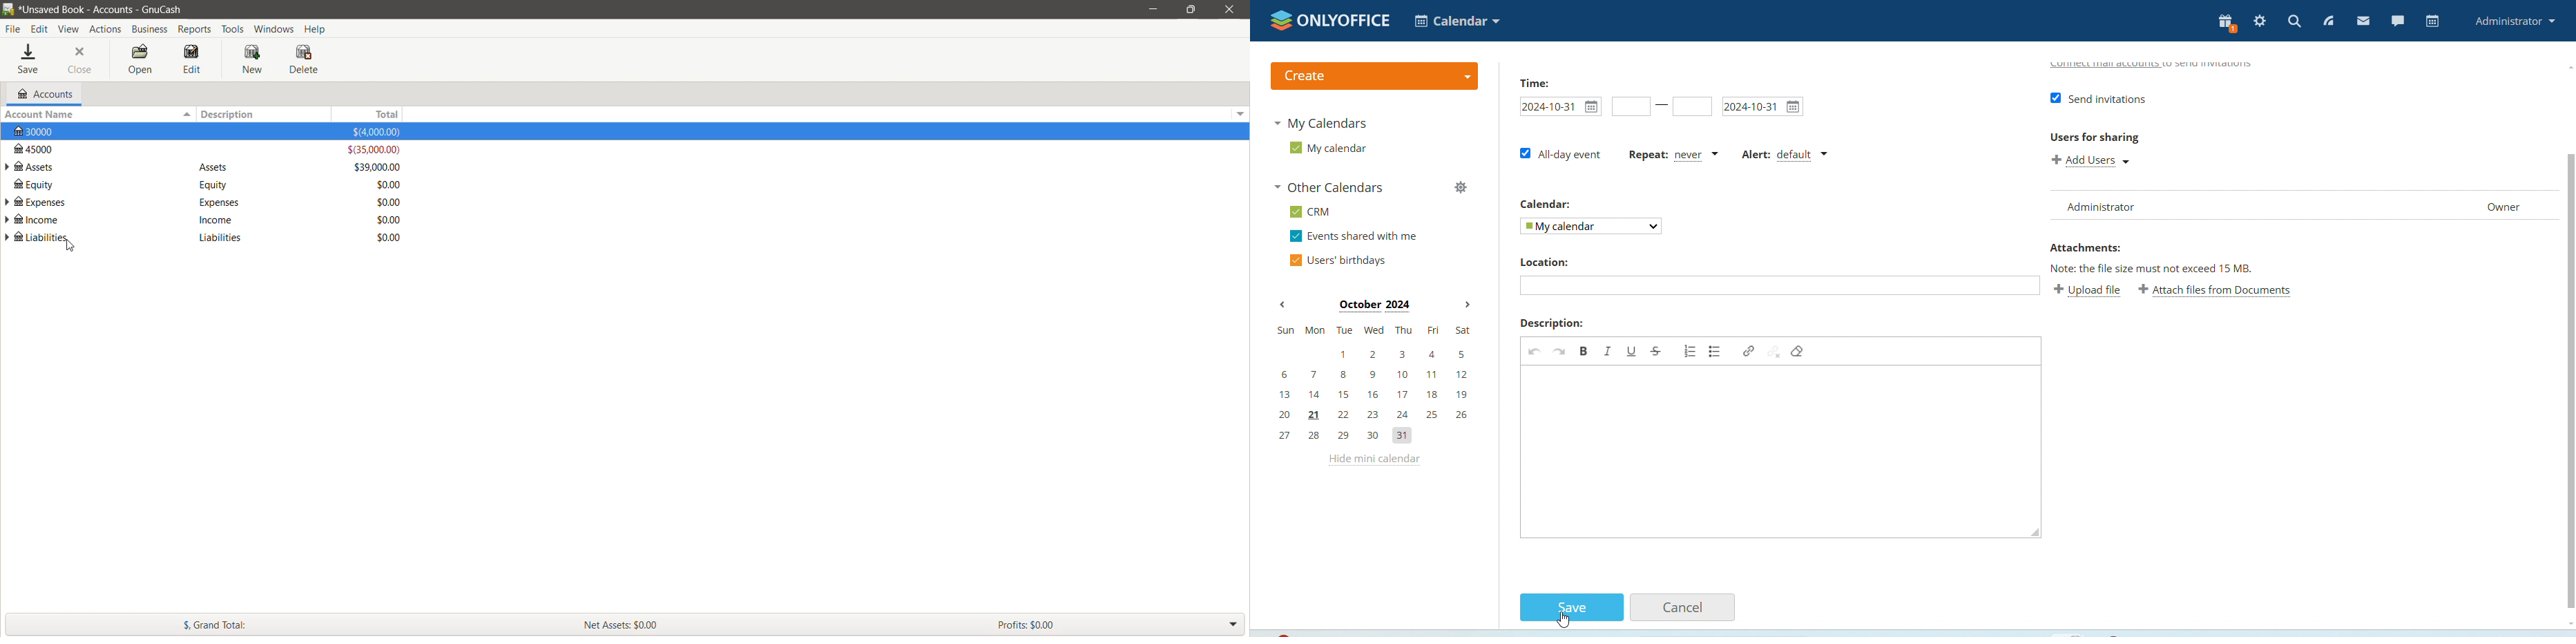  Describe the element at coordinates (216, 219) in the screenshot. I see `details of the account "Income"` at that location.